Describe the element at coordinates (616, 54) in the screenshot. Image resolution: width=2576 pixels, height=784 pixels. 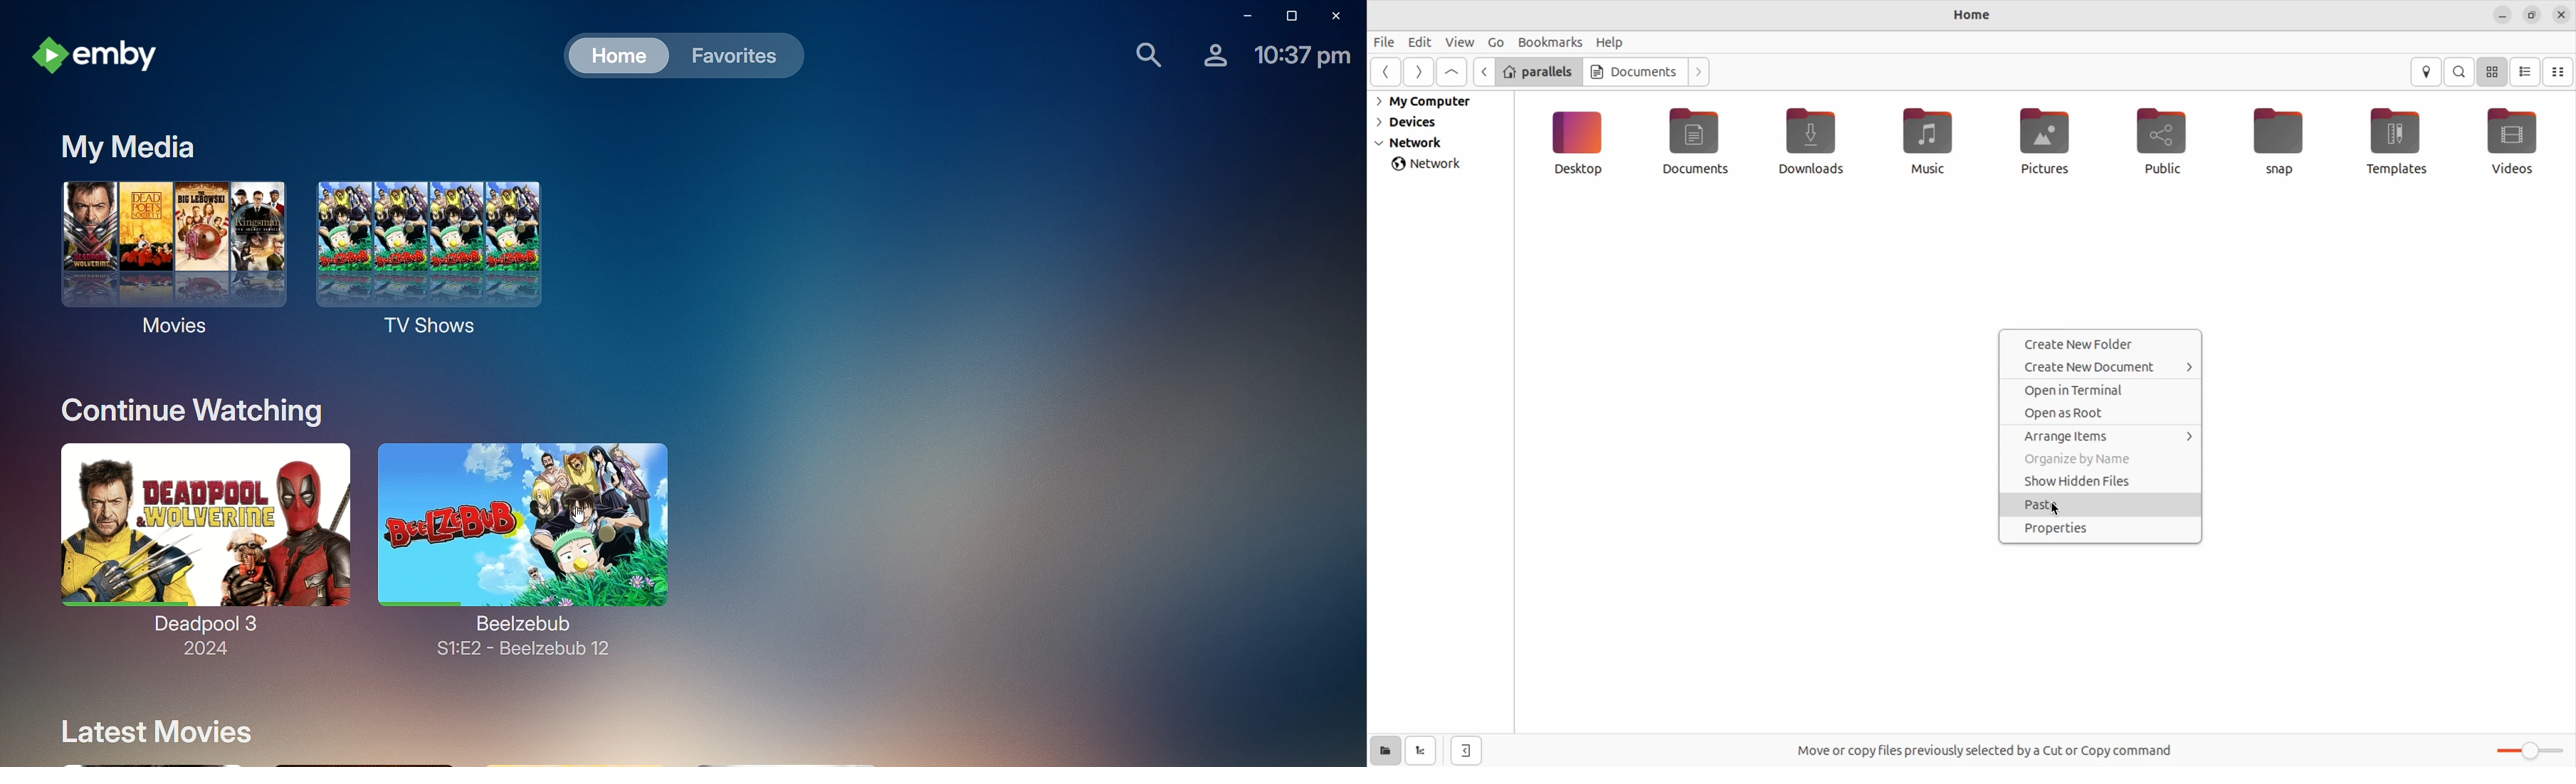
I see `Home` at that location.